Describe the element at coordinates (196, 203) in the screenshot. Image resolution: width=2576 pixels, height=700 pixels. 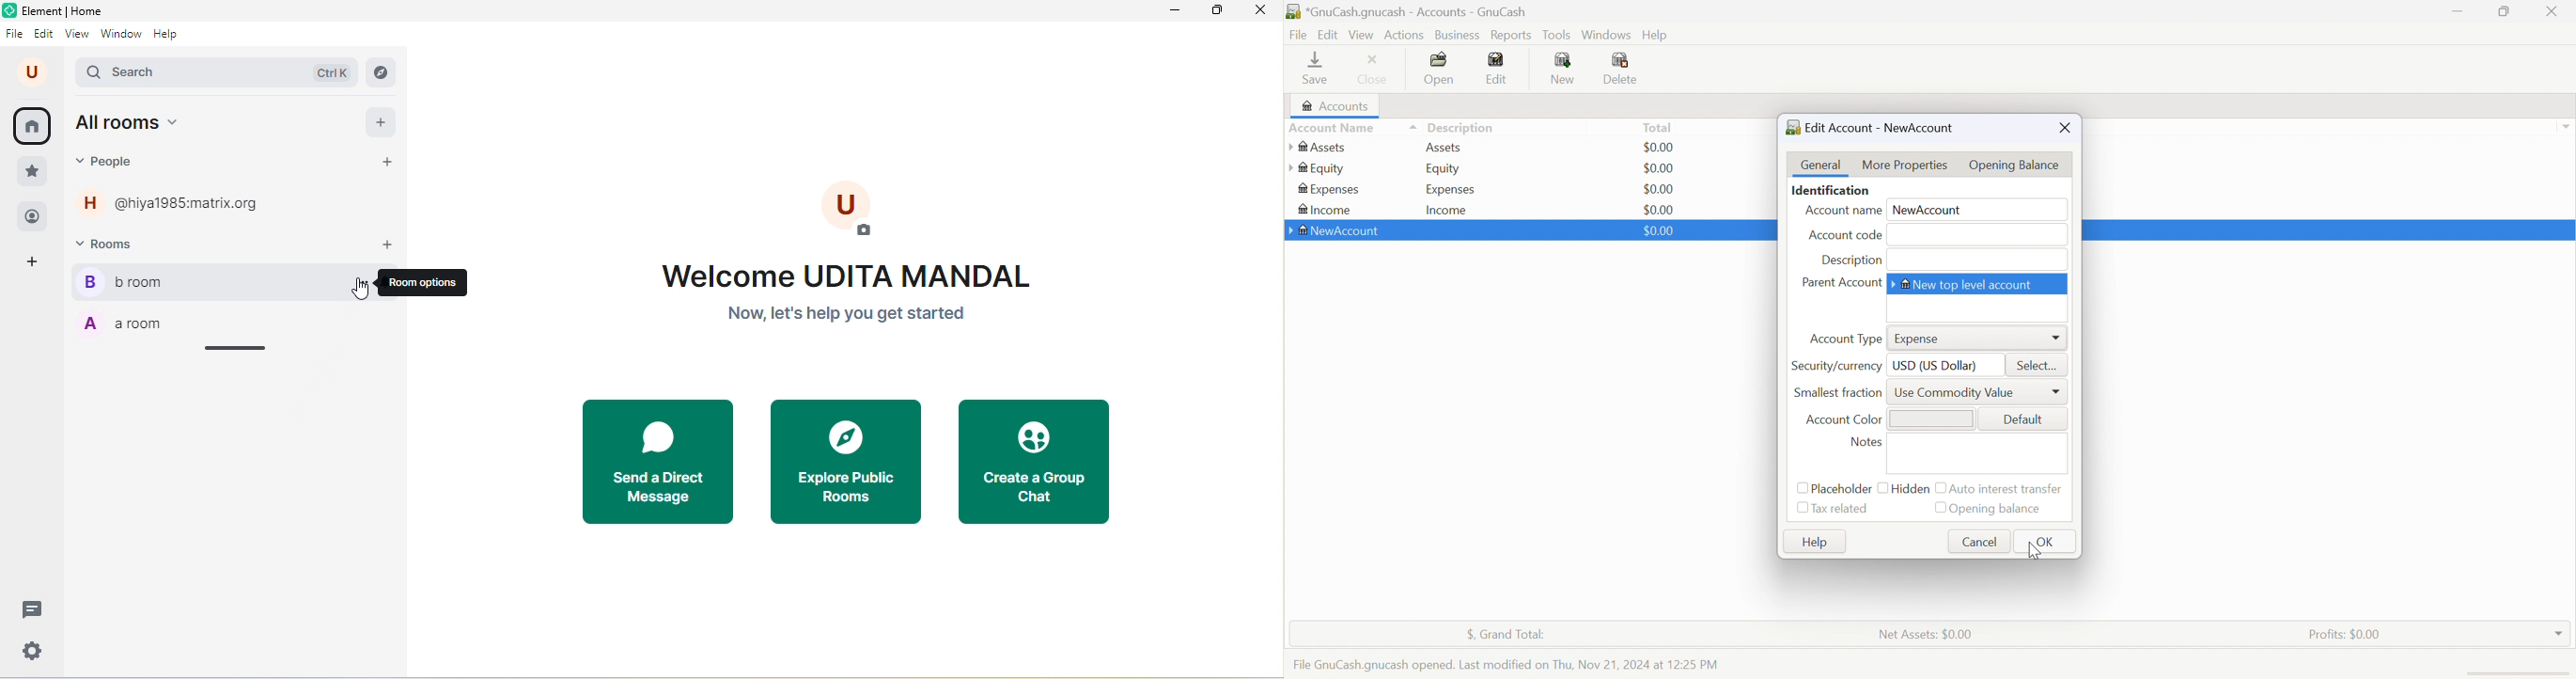
I see `@hiya1985.matrix.org` at that location.